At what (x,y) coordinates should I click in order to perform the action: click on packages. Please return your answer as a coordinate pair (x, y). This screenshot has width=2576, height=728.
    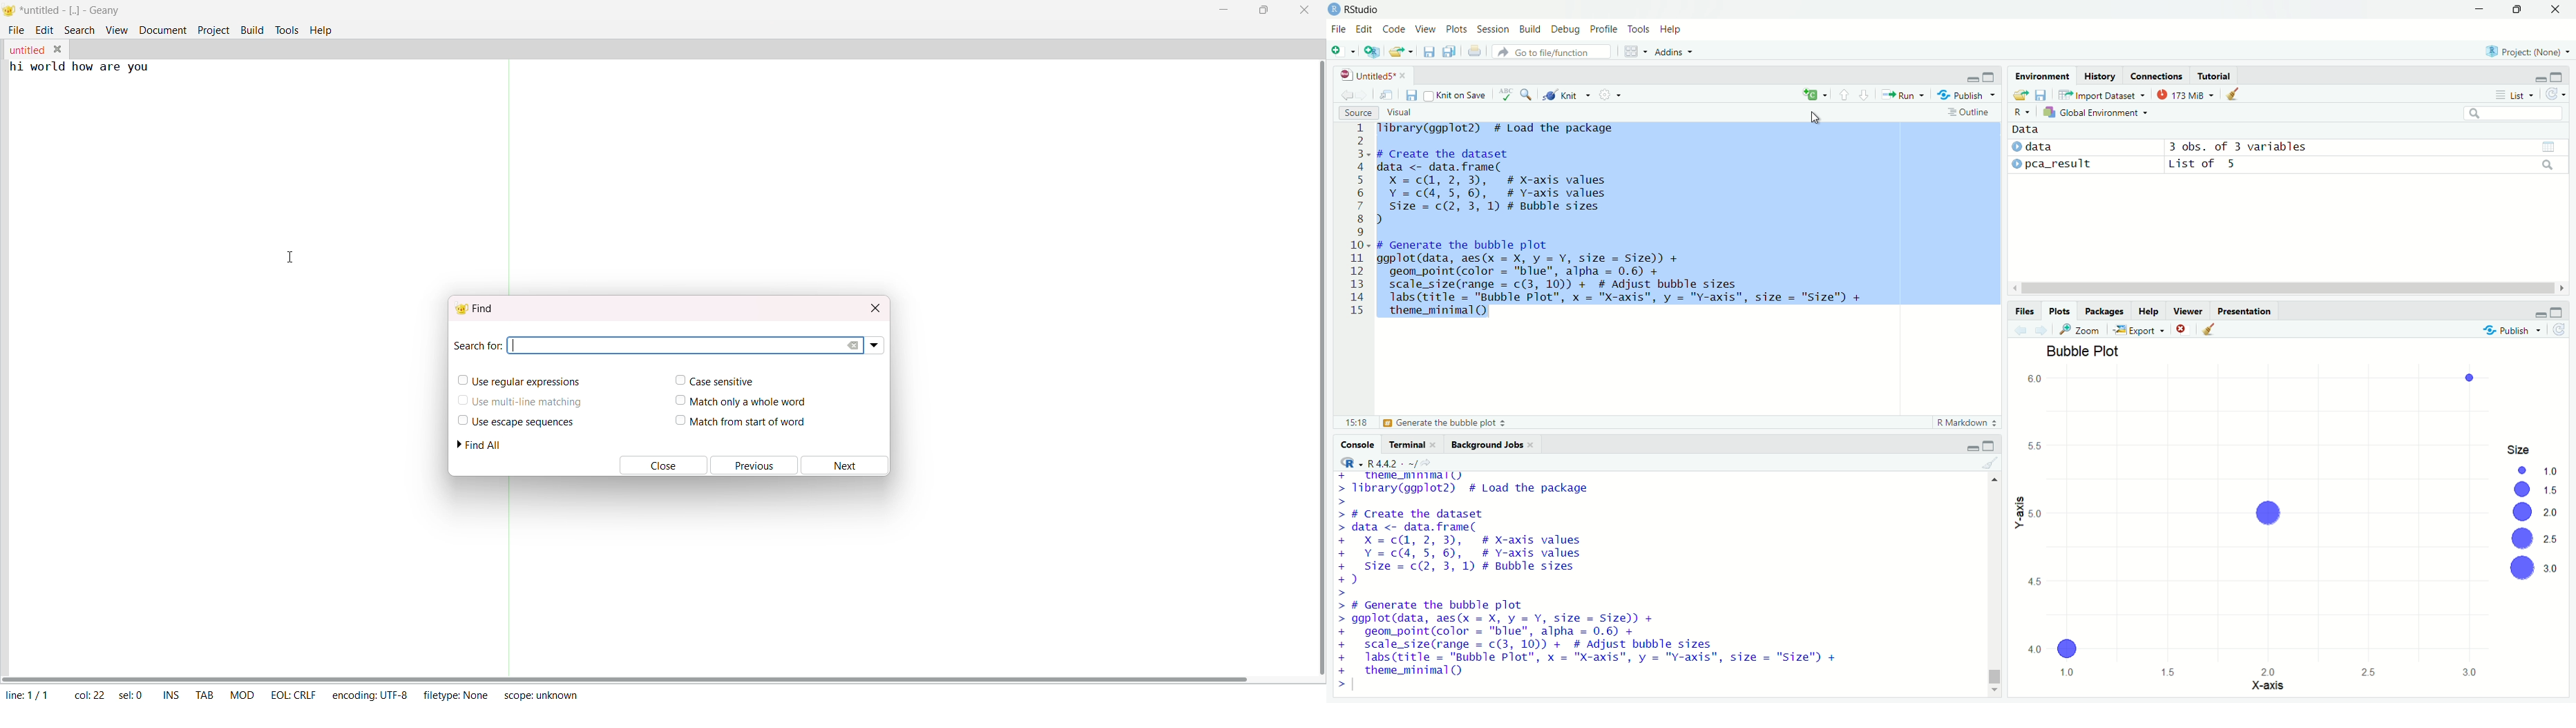
    Looking at the image, I should click on (2104, 311).